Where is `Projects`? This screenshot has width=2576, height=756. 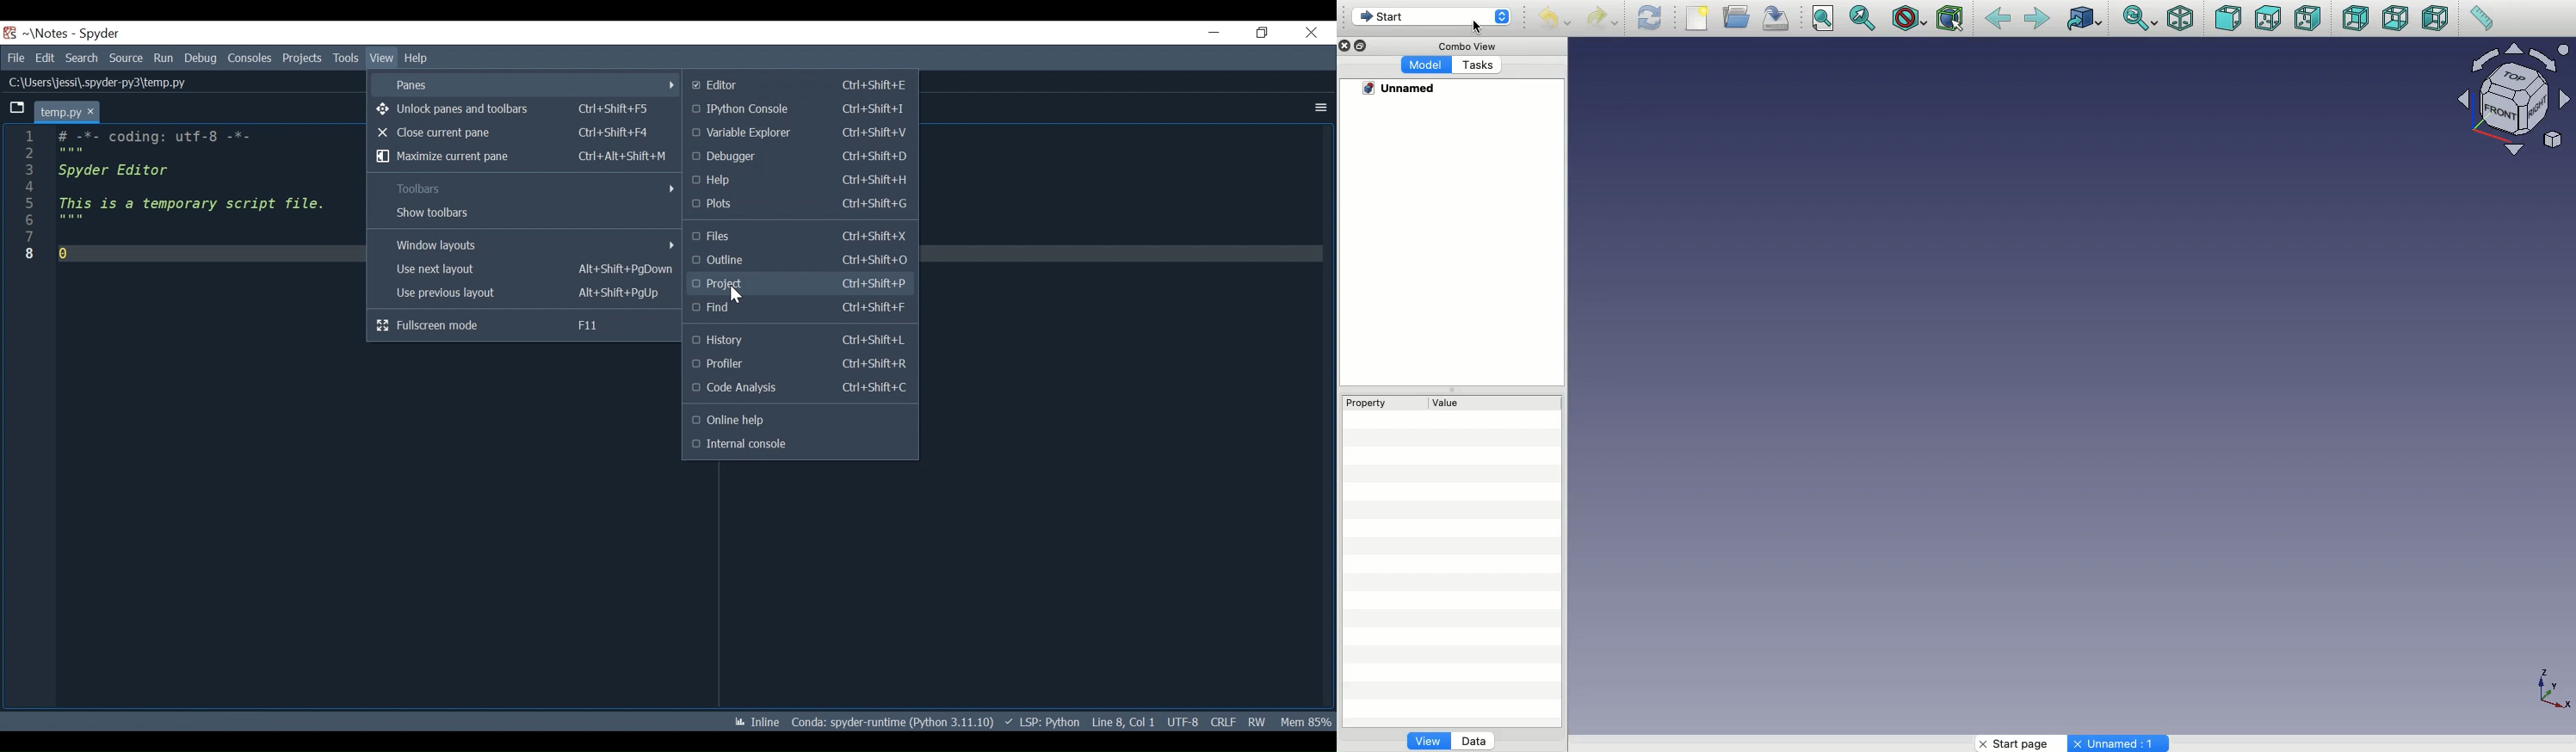 Projects is located at coordinates (303, 58).